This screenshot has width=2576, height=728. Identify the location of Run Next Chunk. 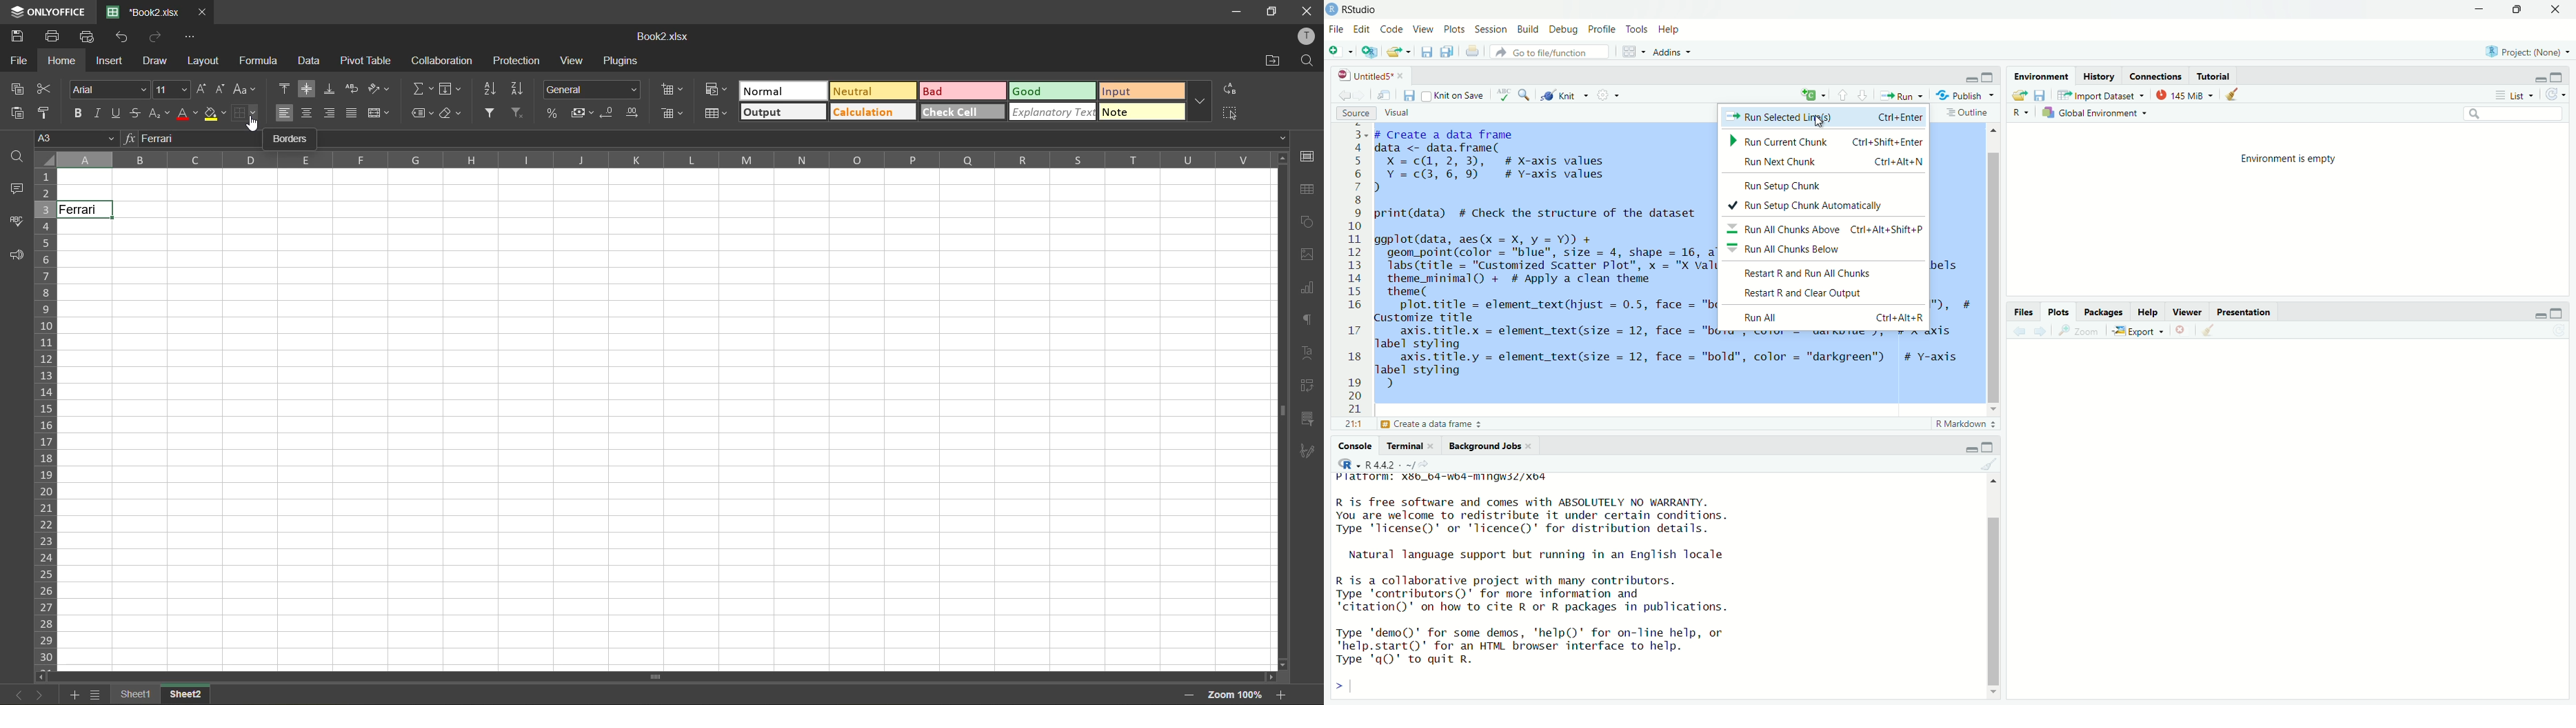
(1822, 164).